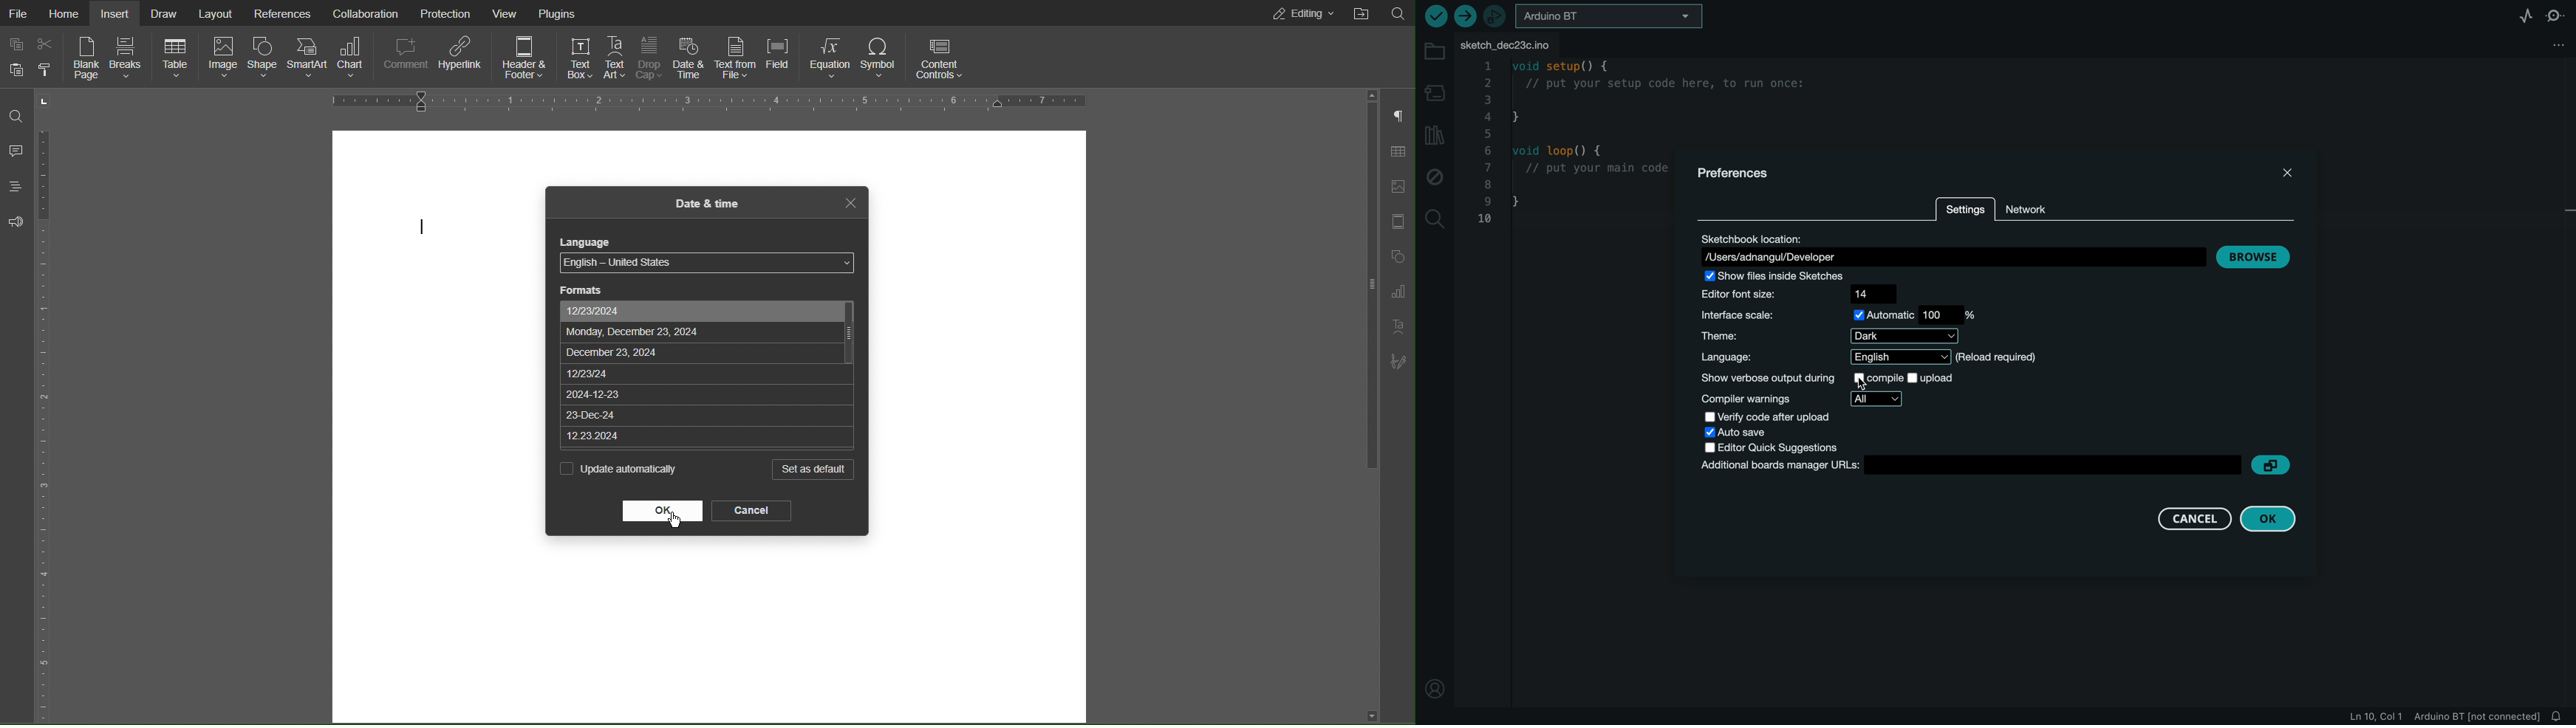 The width and height of the screenshot is (2576, 728). I want to click on Comment, so click(17, 150).